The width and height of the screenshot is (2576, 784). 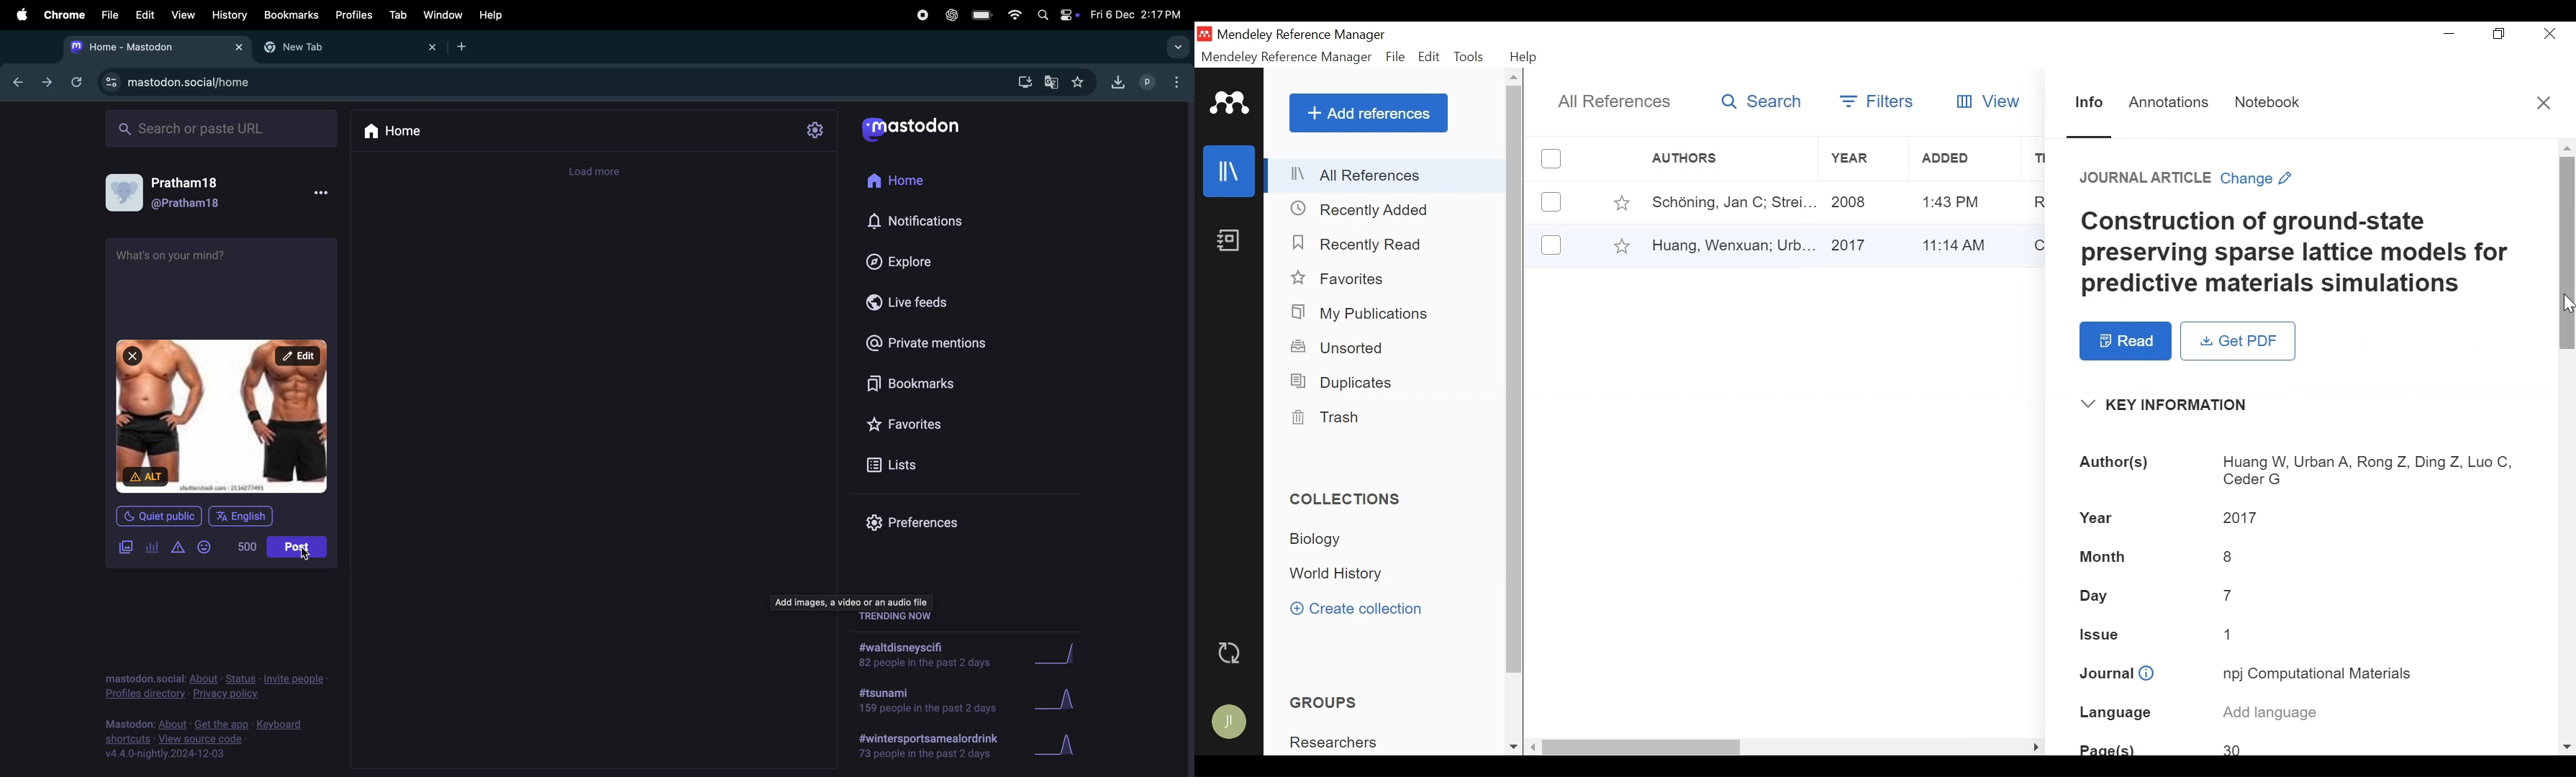 I want to click on Recently Read, so click(x=1365, y=245).